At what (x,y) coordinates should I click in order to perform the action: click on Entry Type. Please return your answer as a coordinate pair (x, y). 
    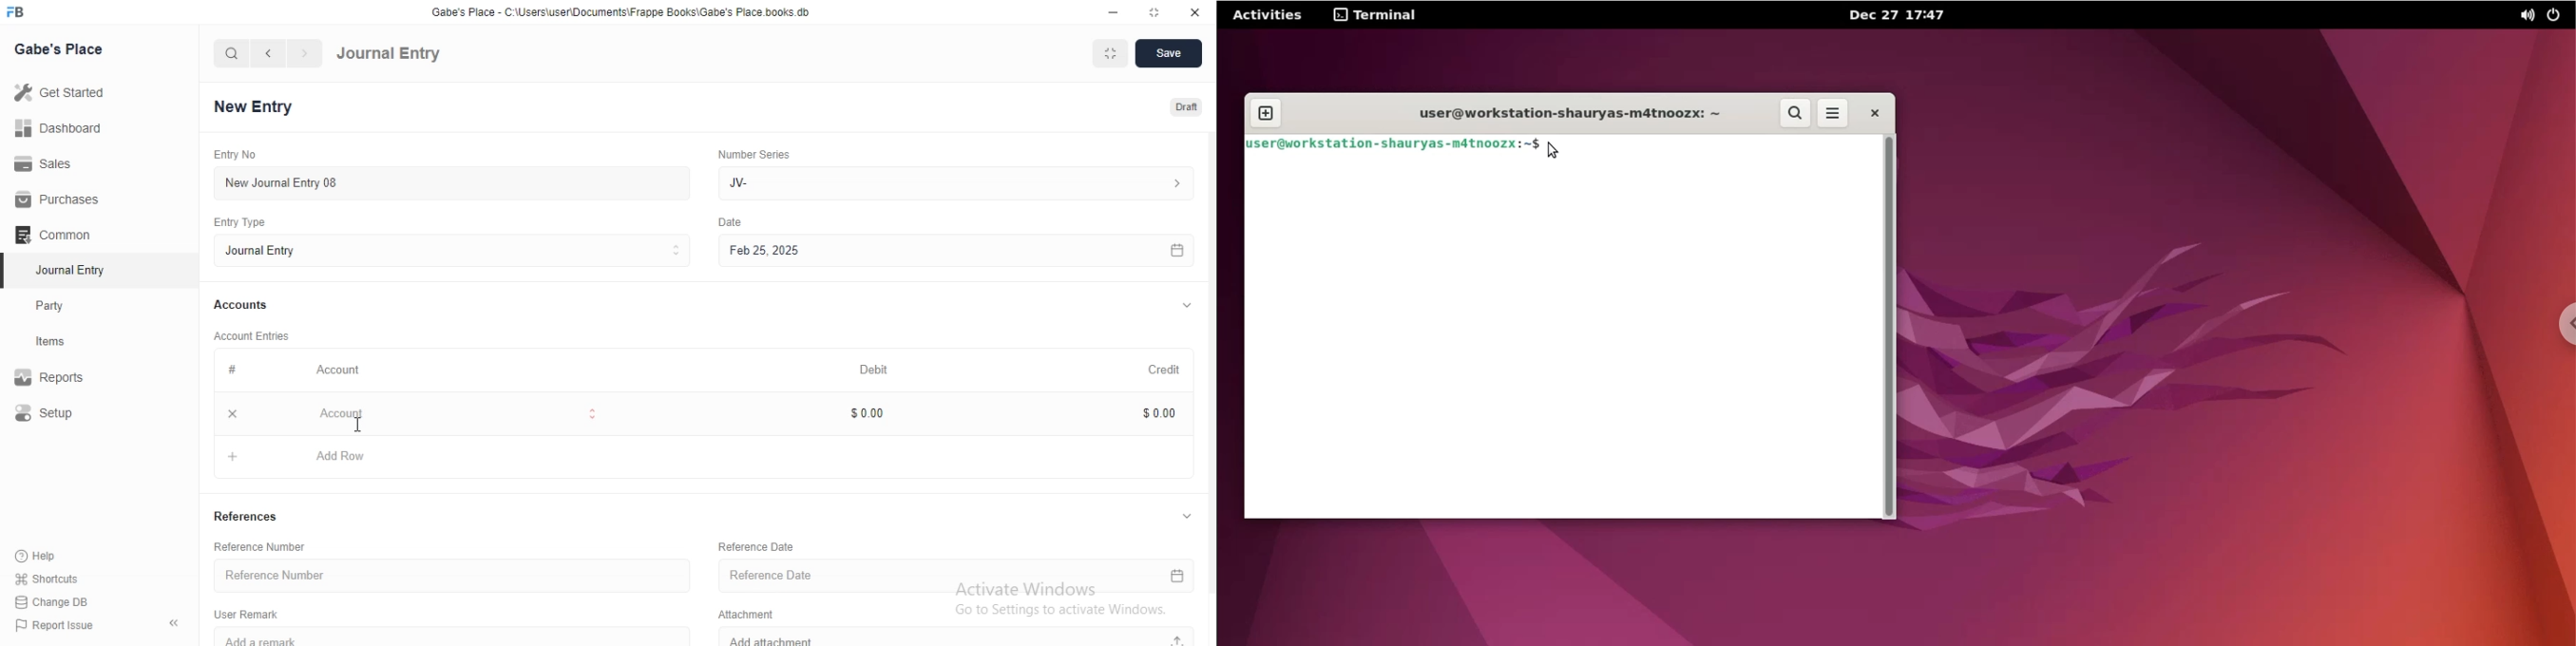
    Looking at the image, I should click on (238, 222).